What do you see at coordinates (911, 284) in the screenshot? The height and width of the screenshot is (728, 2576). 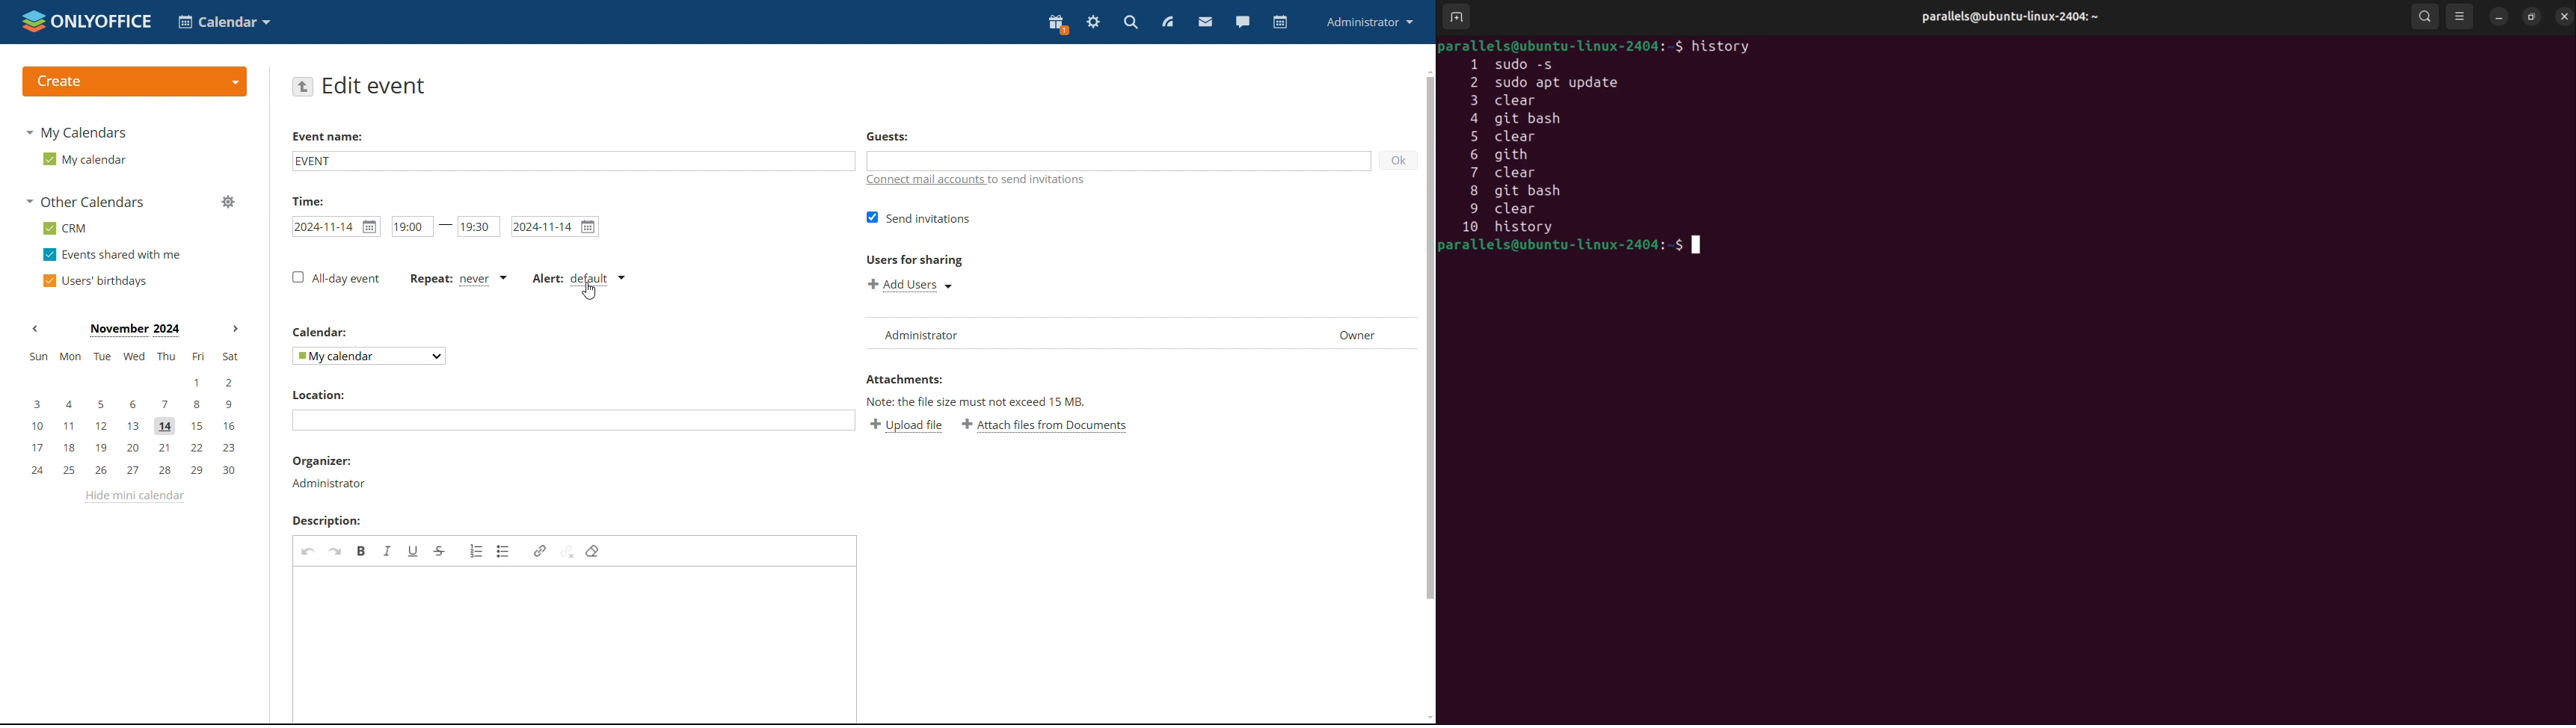 I see `add users` at bounding box center [911, 284].